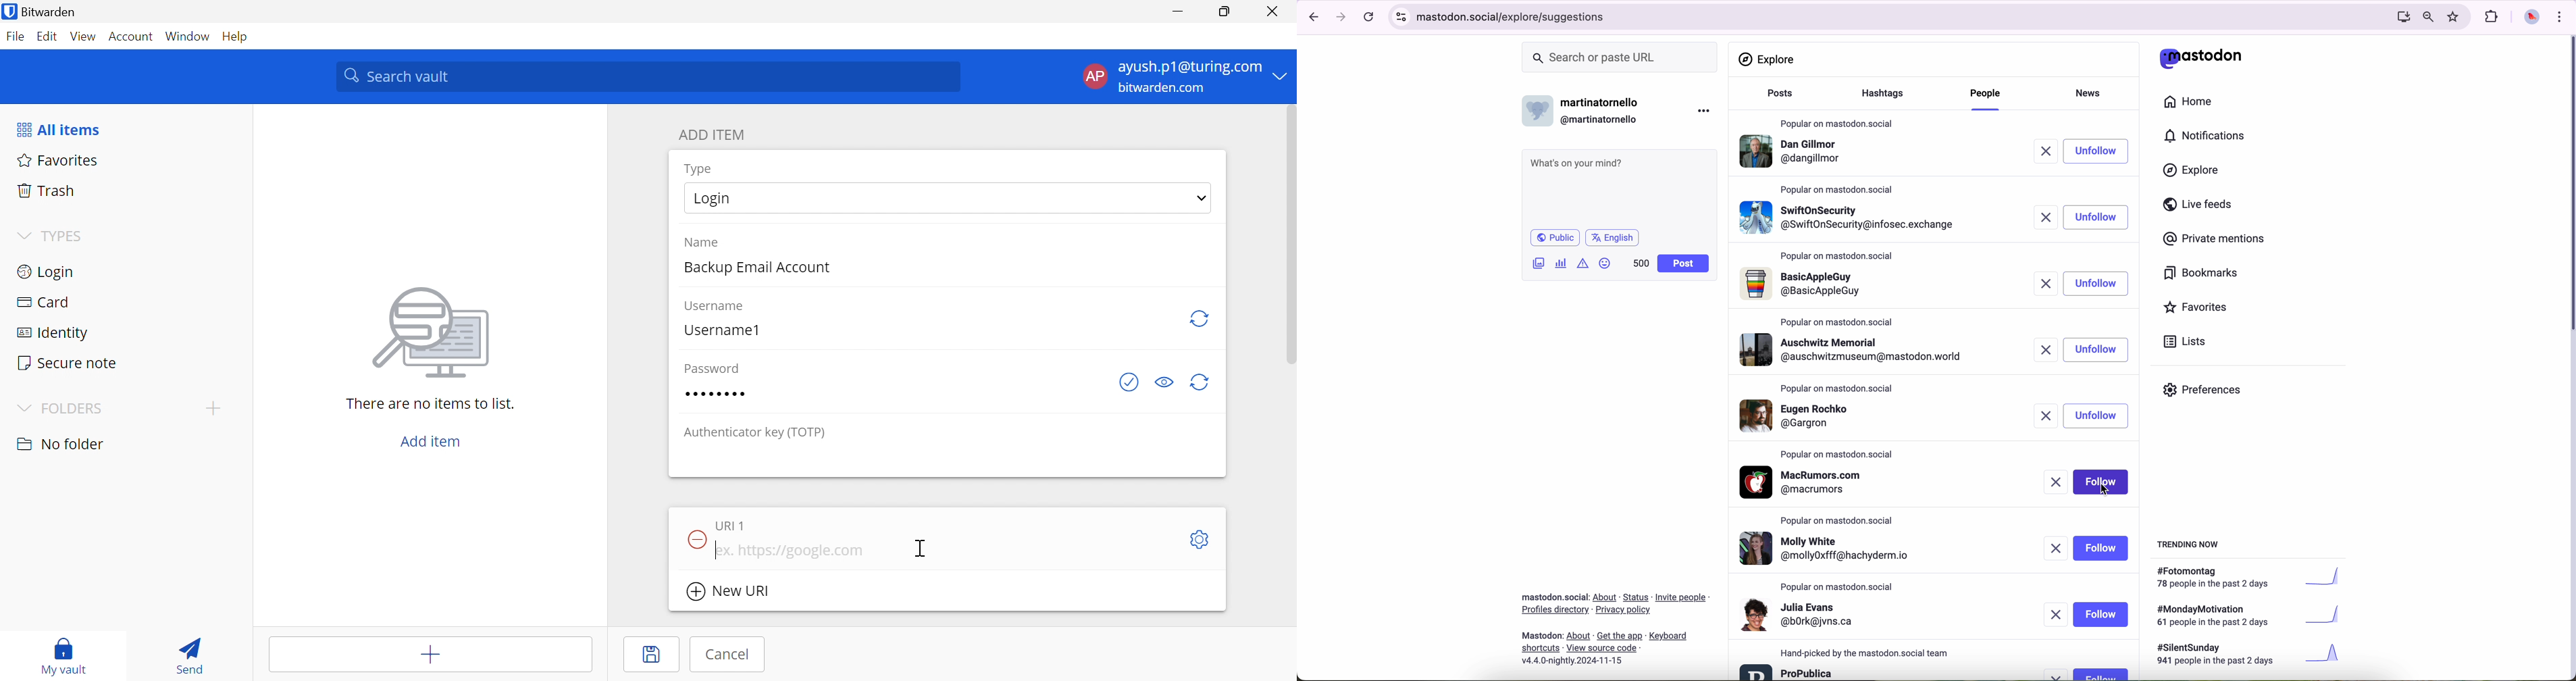  What do you see at coordinates (187, 34) in the screenshot?
I see `Window` at bounding box center [187, 34].